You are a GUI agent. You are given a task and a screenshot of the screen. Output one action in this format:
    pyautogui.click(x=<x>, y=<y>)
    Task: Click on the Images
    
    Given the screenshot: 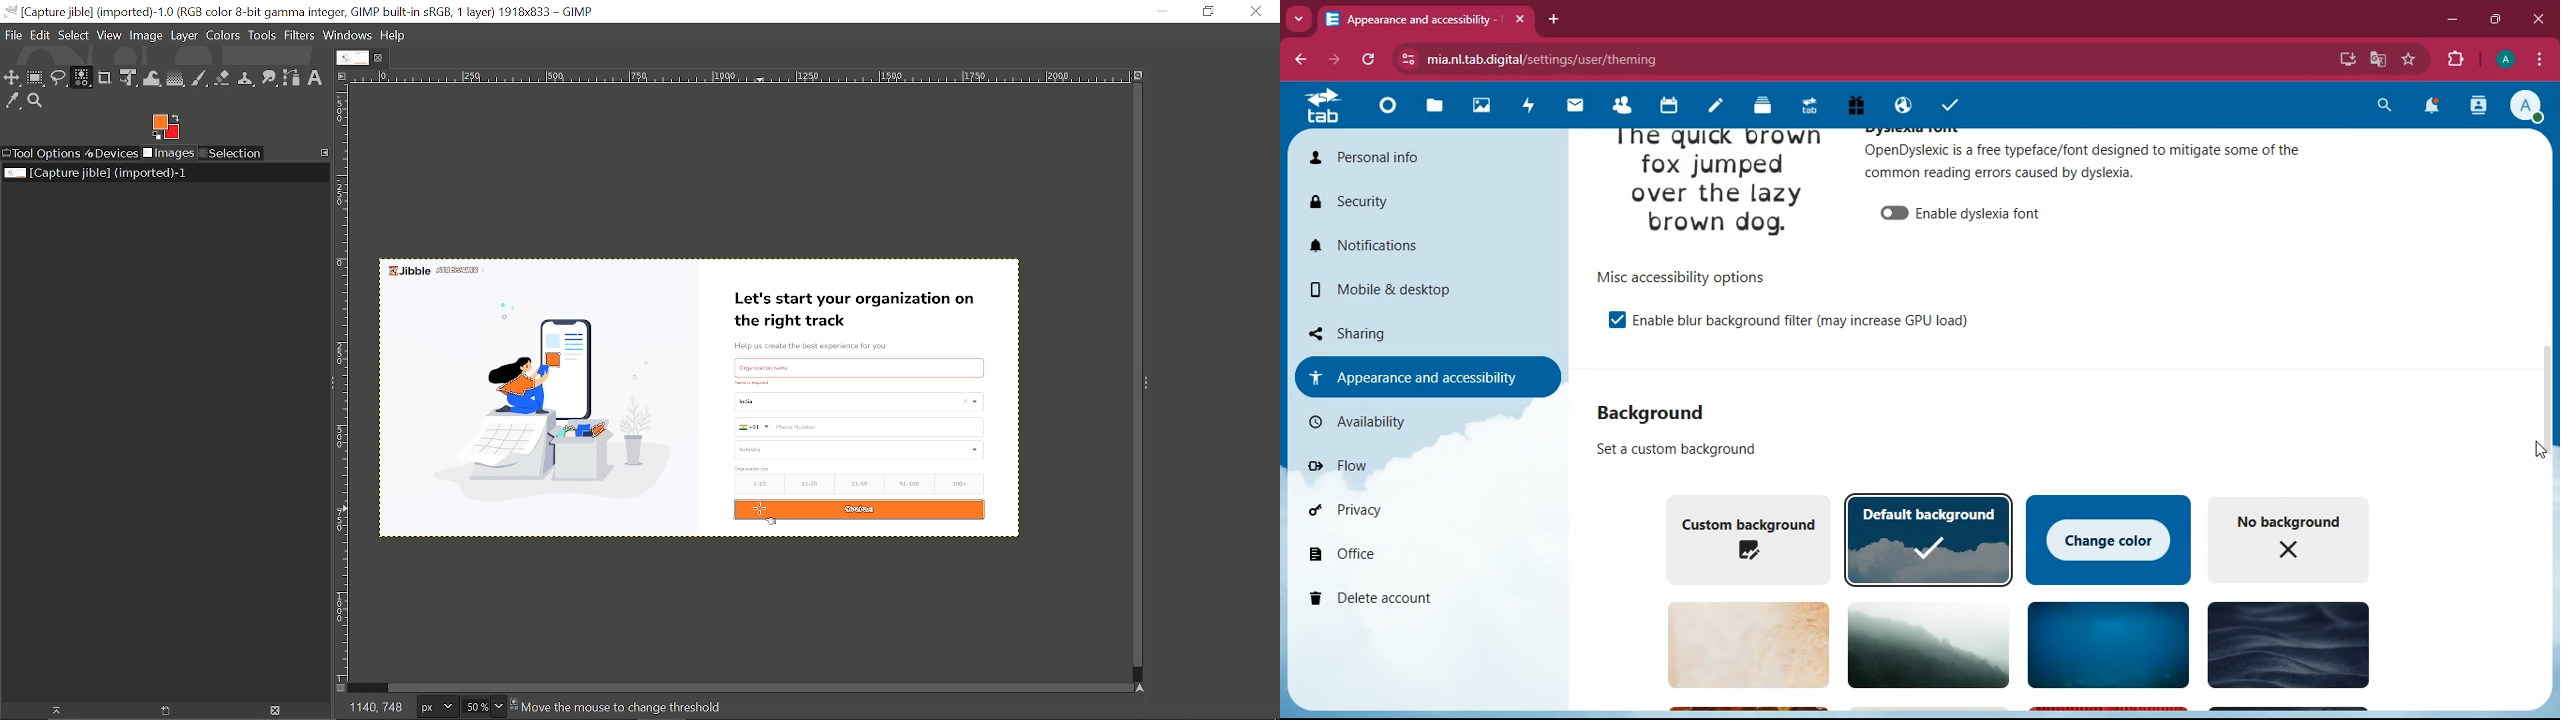 What is the action you would take?
    pyautogui.click(x=168, y=154)
    